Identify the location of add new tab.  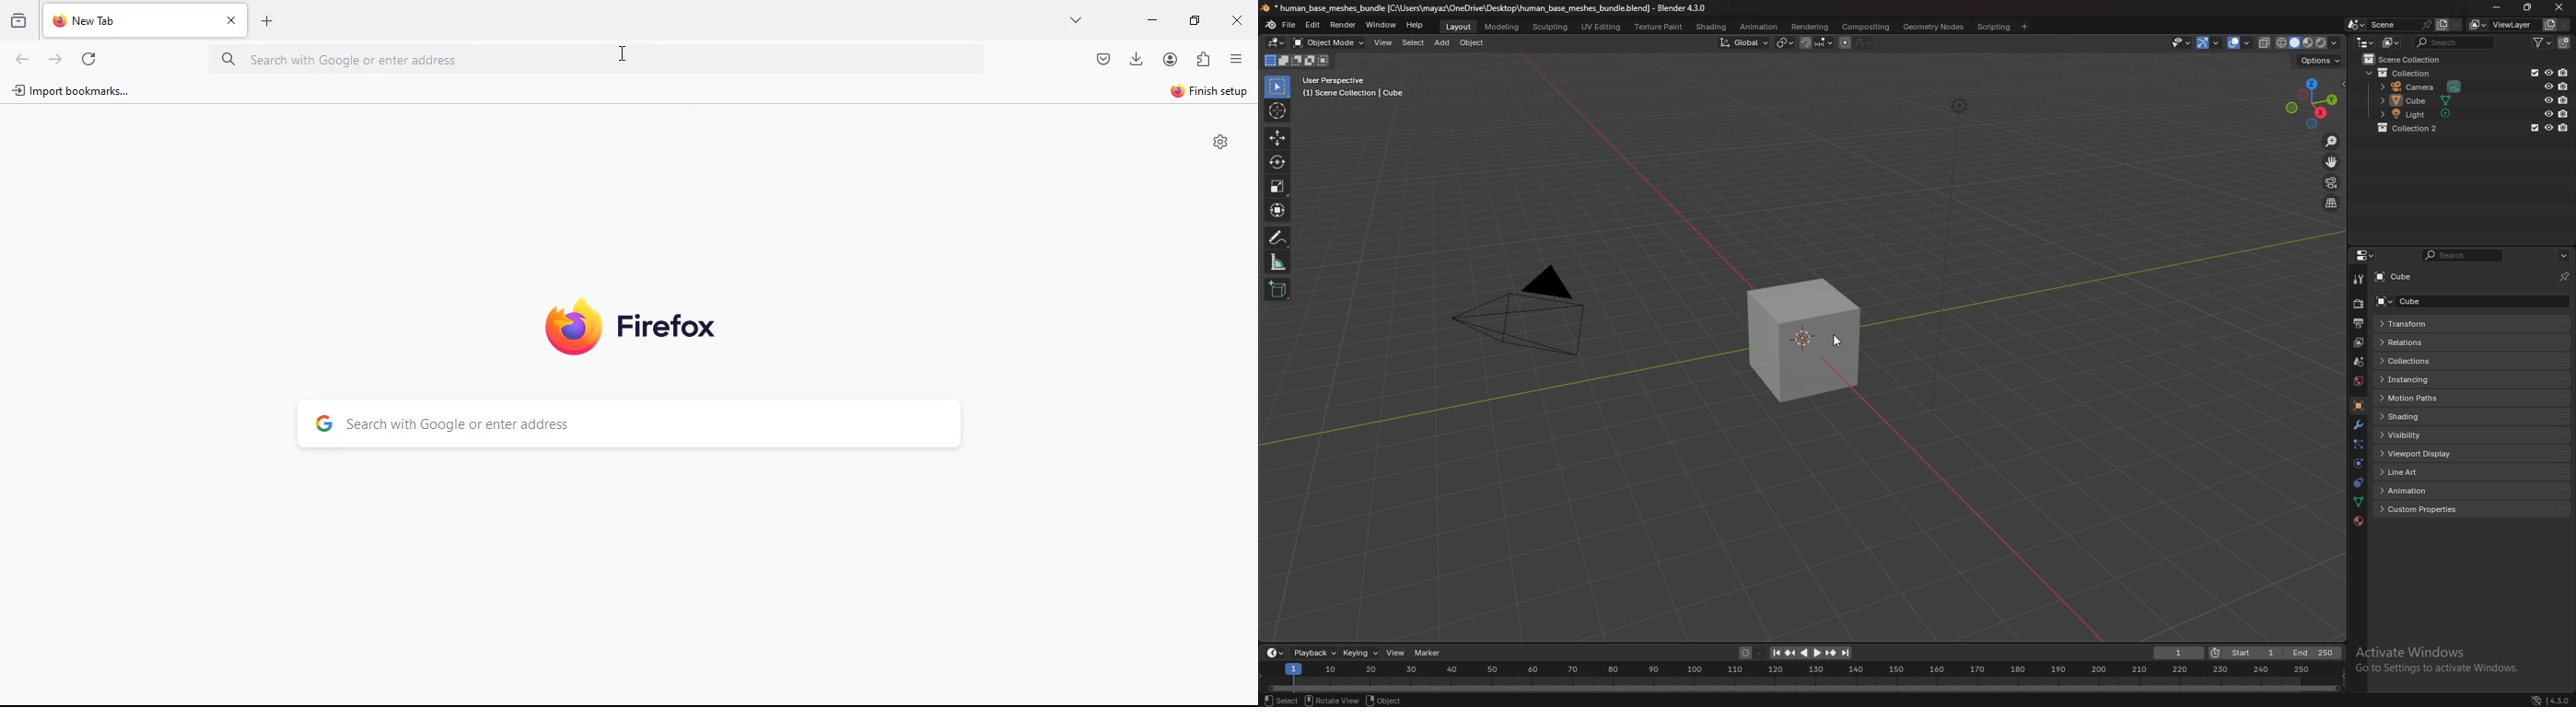
(272, 21).